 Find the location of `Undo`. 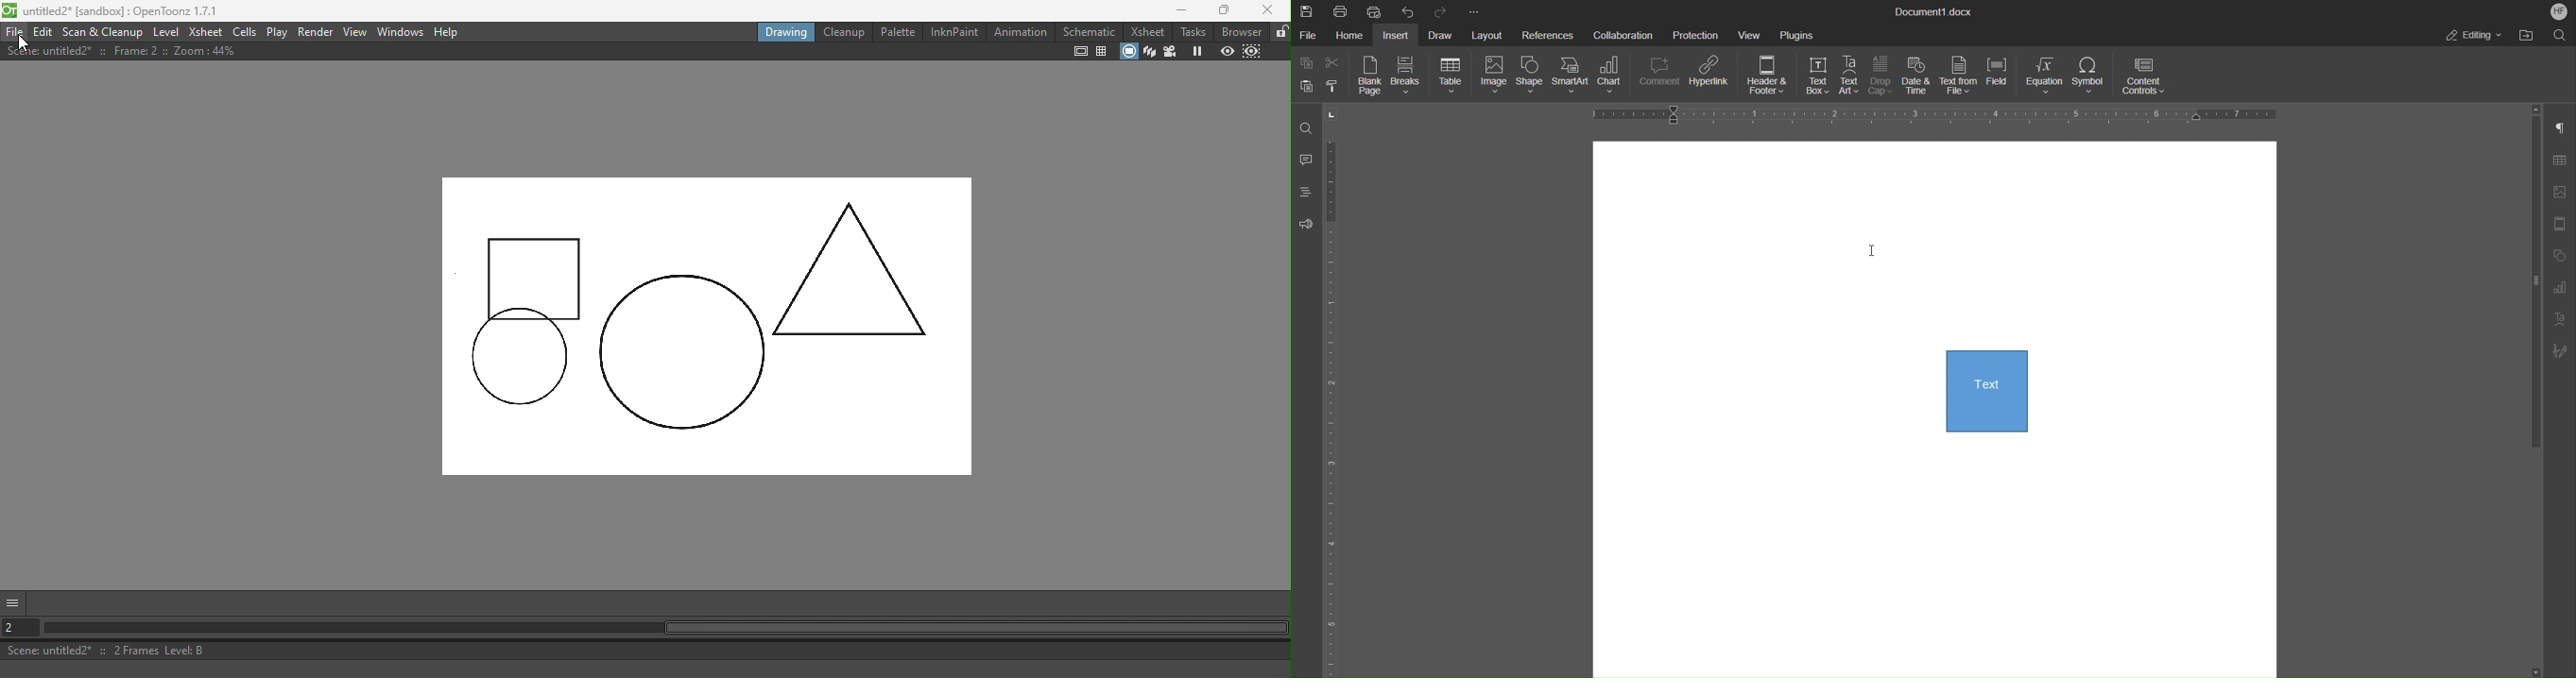

Undo is located at coordinates (1408, 11).